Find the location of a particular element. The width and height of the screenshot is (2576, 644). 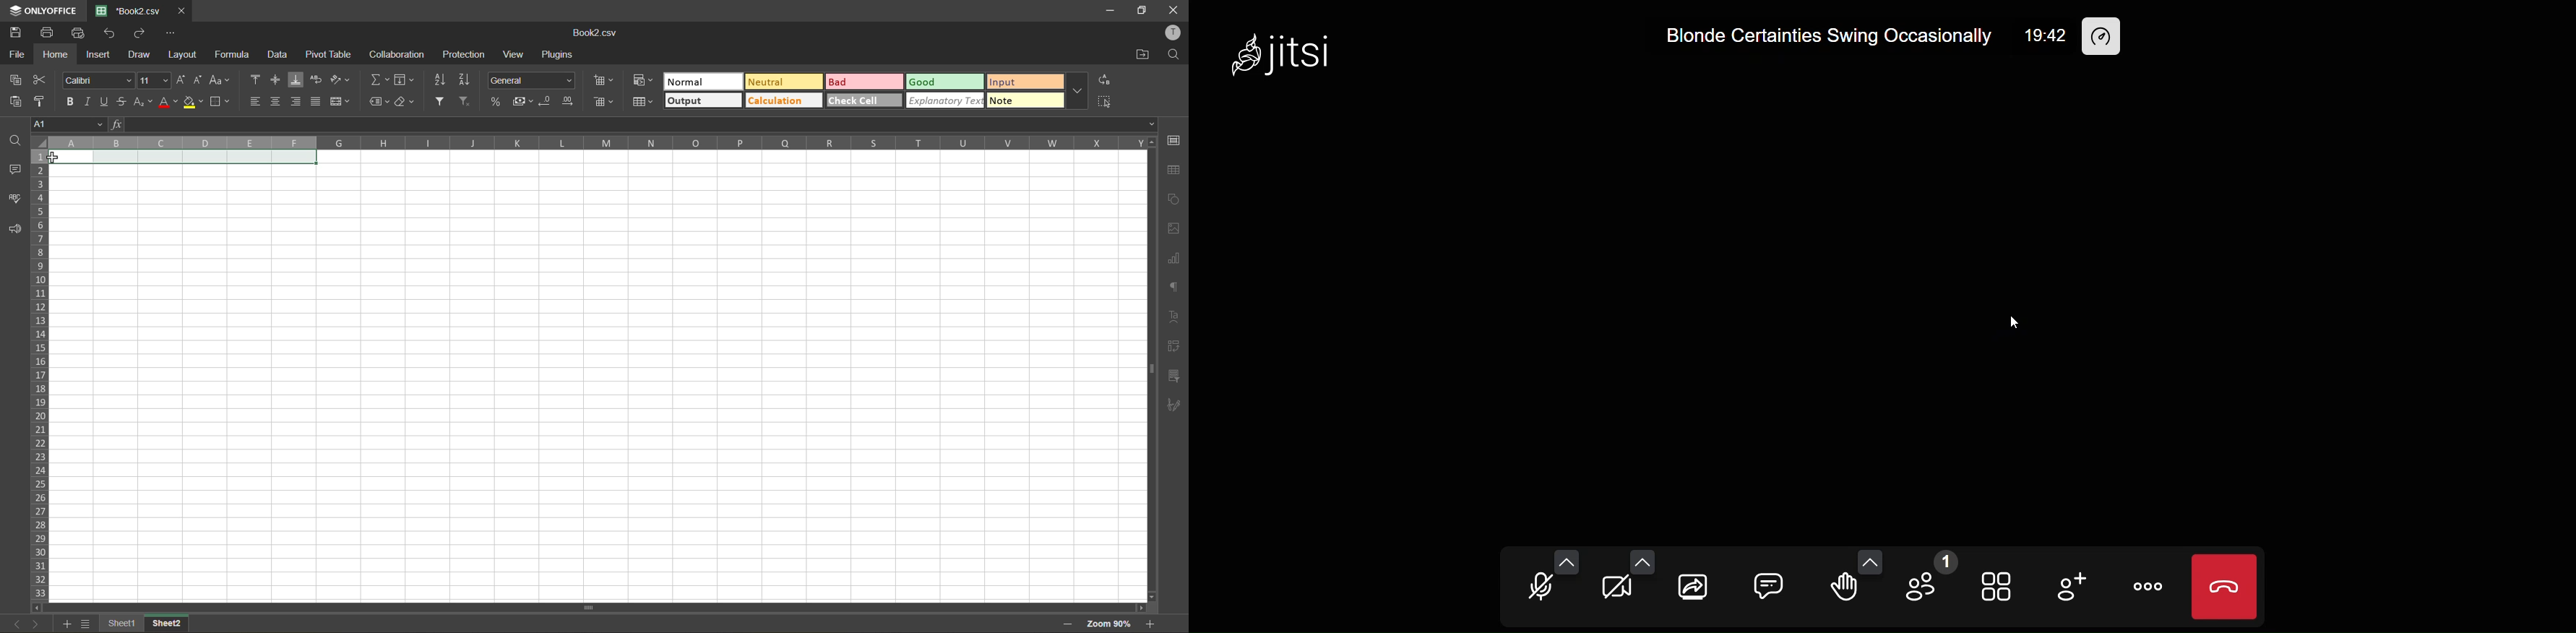

align left is located at coordinates (256, 102).